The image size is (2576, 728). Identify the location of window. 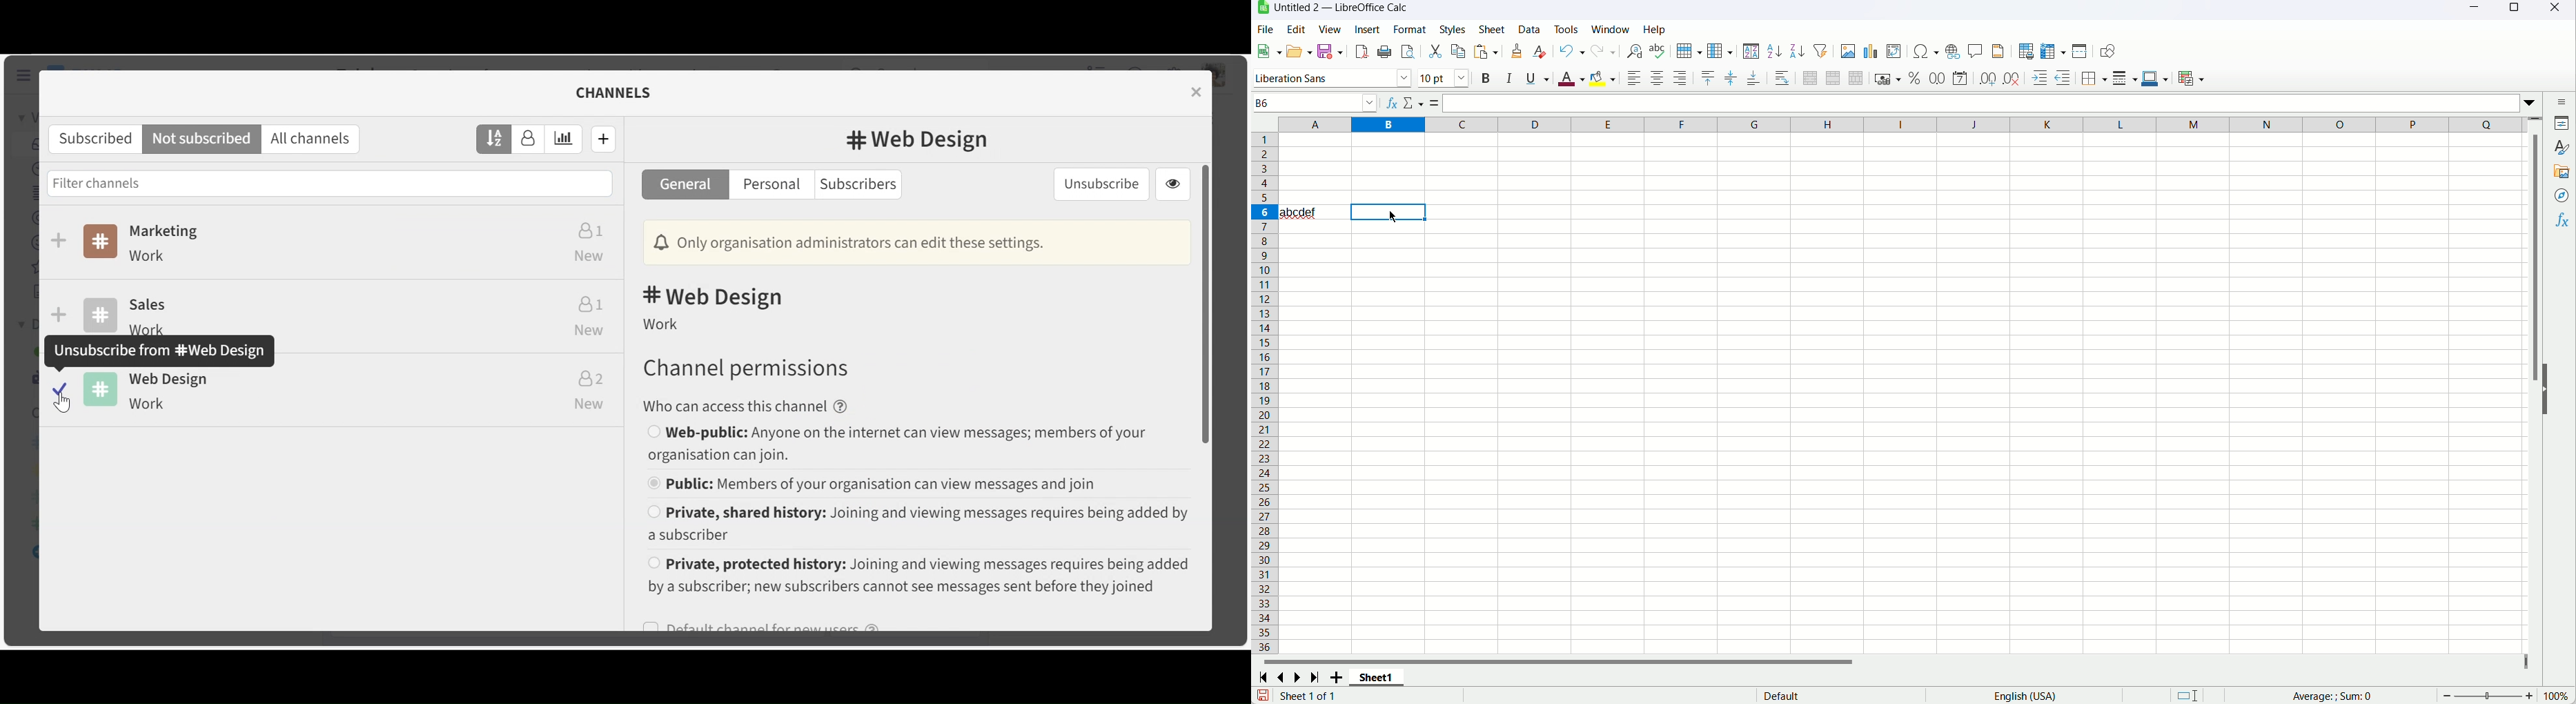
(1610, 29).